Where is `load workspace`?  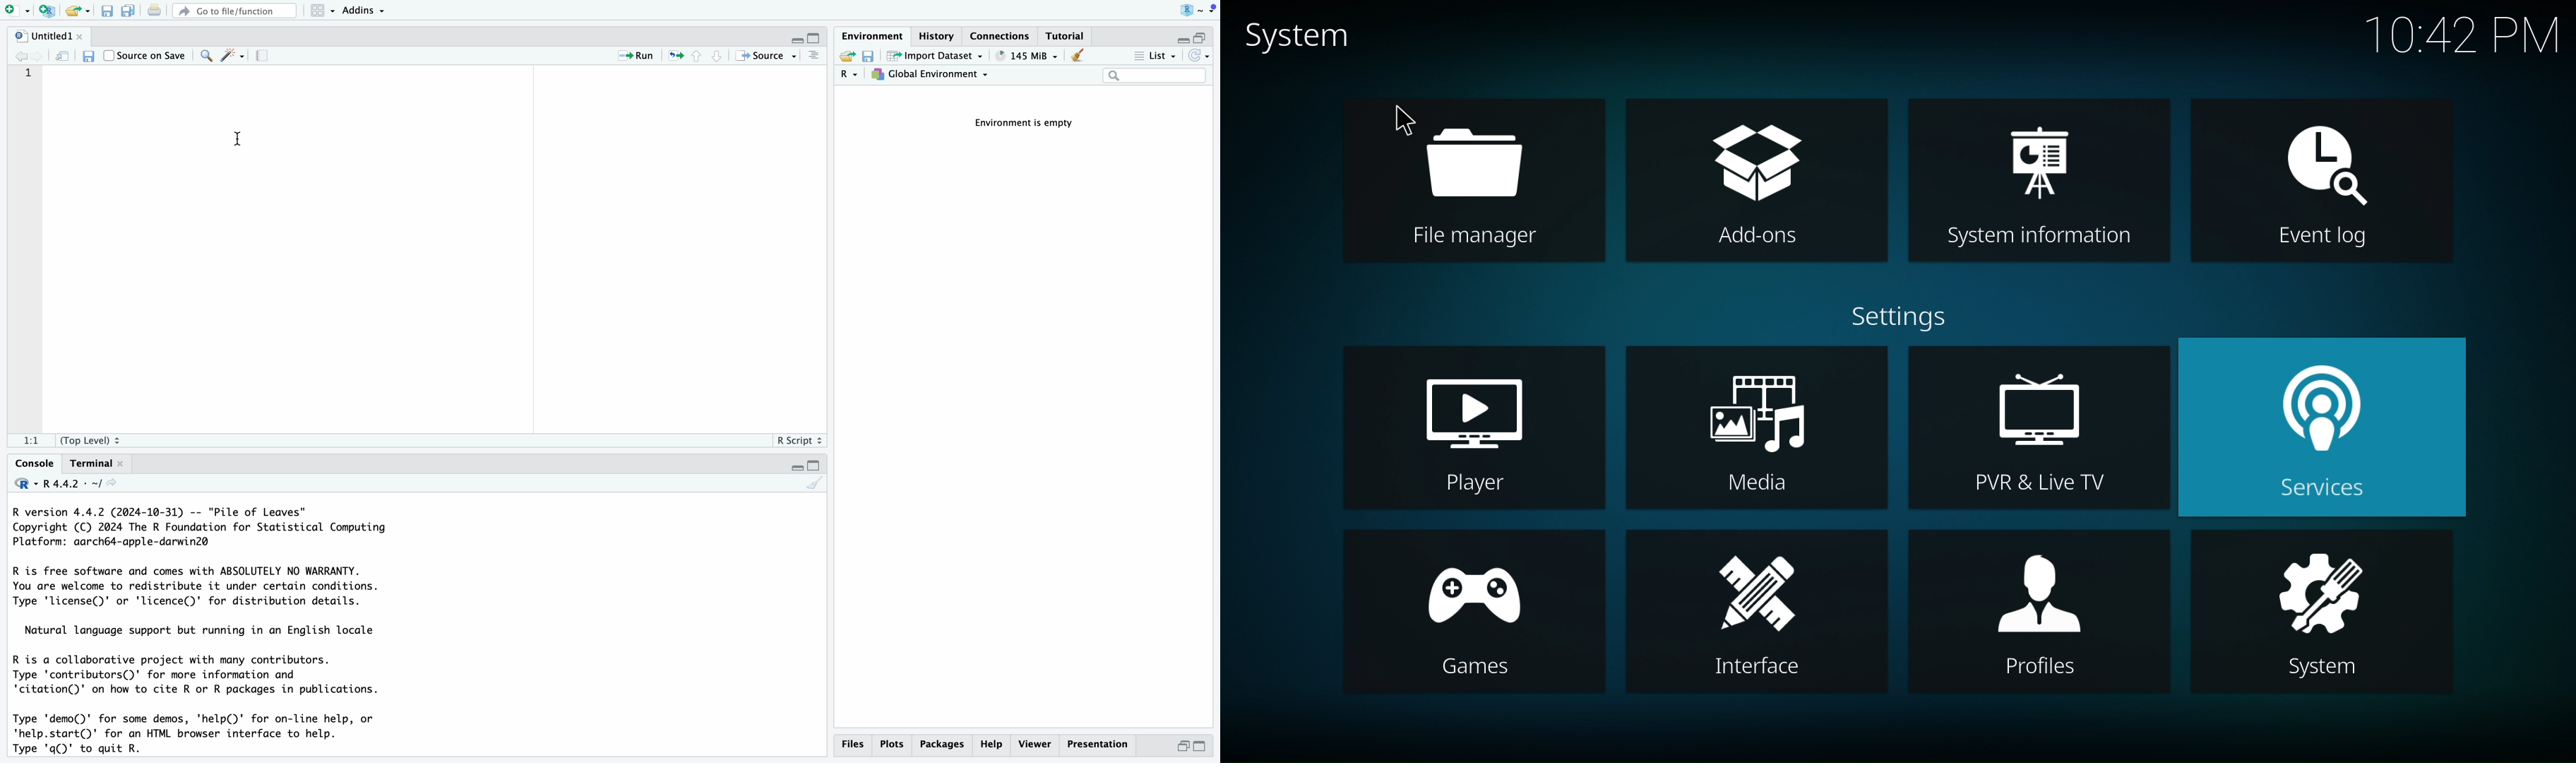
load workspace is located at coordinates (847, 57).